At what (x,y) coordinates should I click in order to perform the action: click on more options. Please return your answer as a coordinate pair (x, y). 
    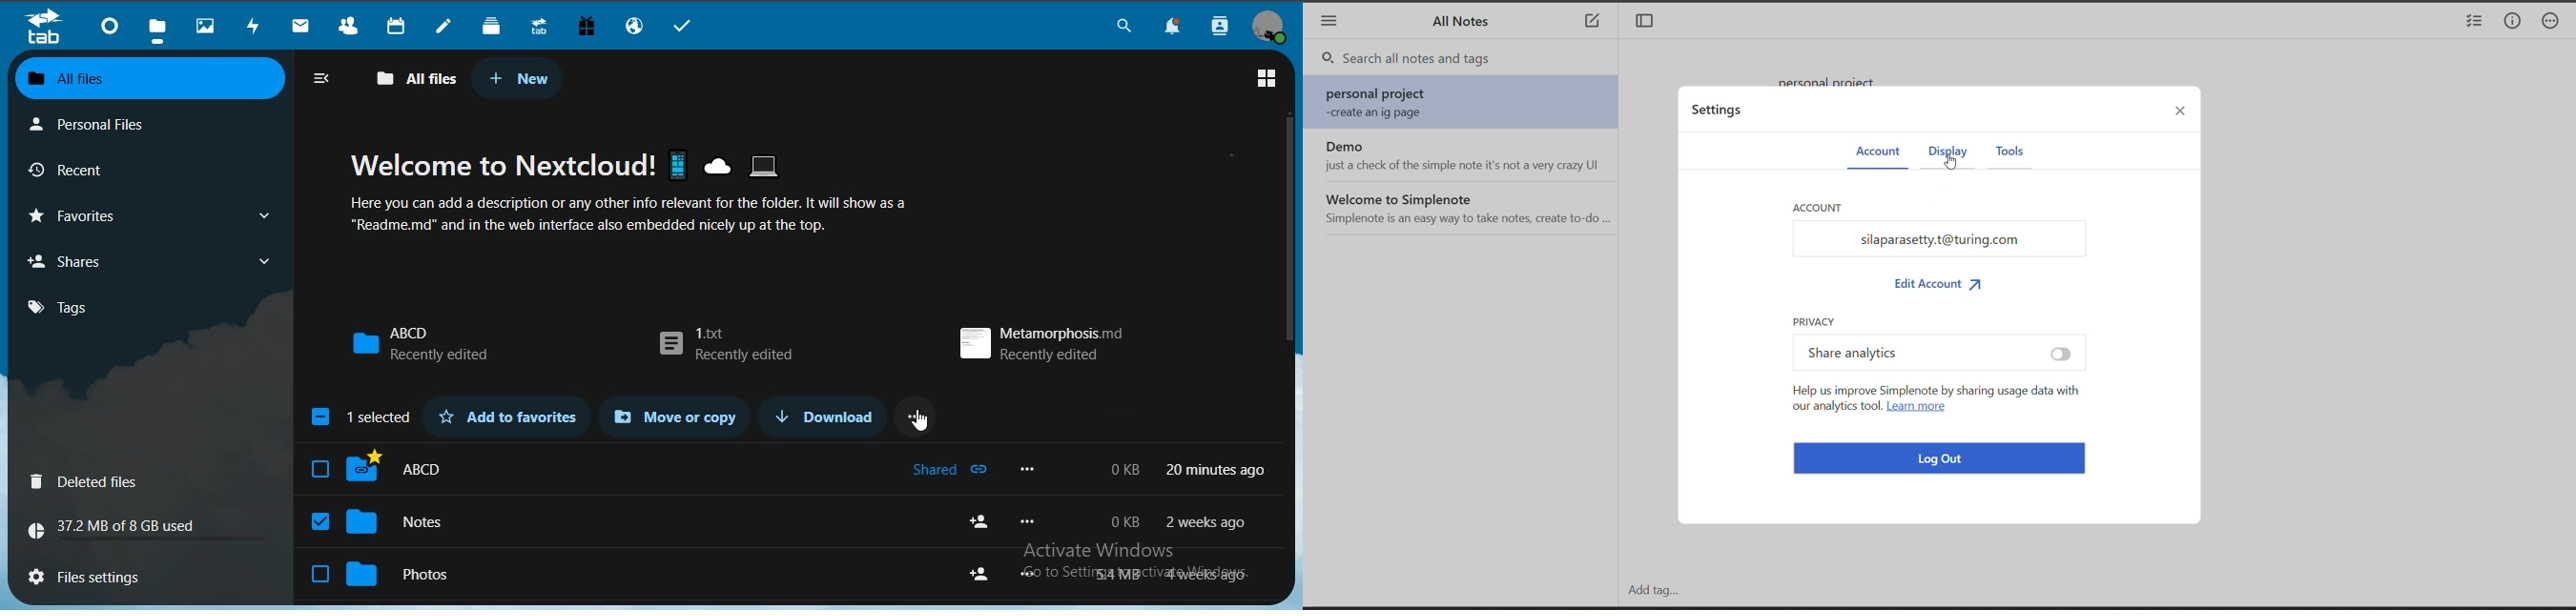
    Looking at the image, I should click on (1033, 574).